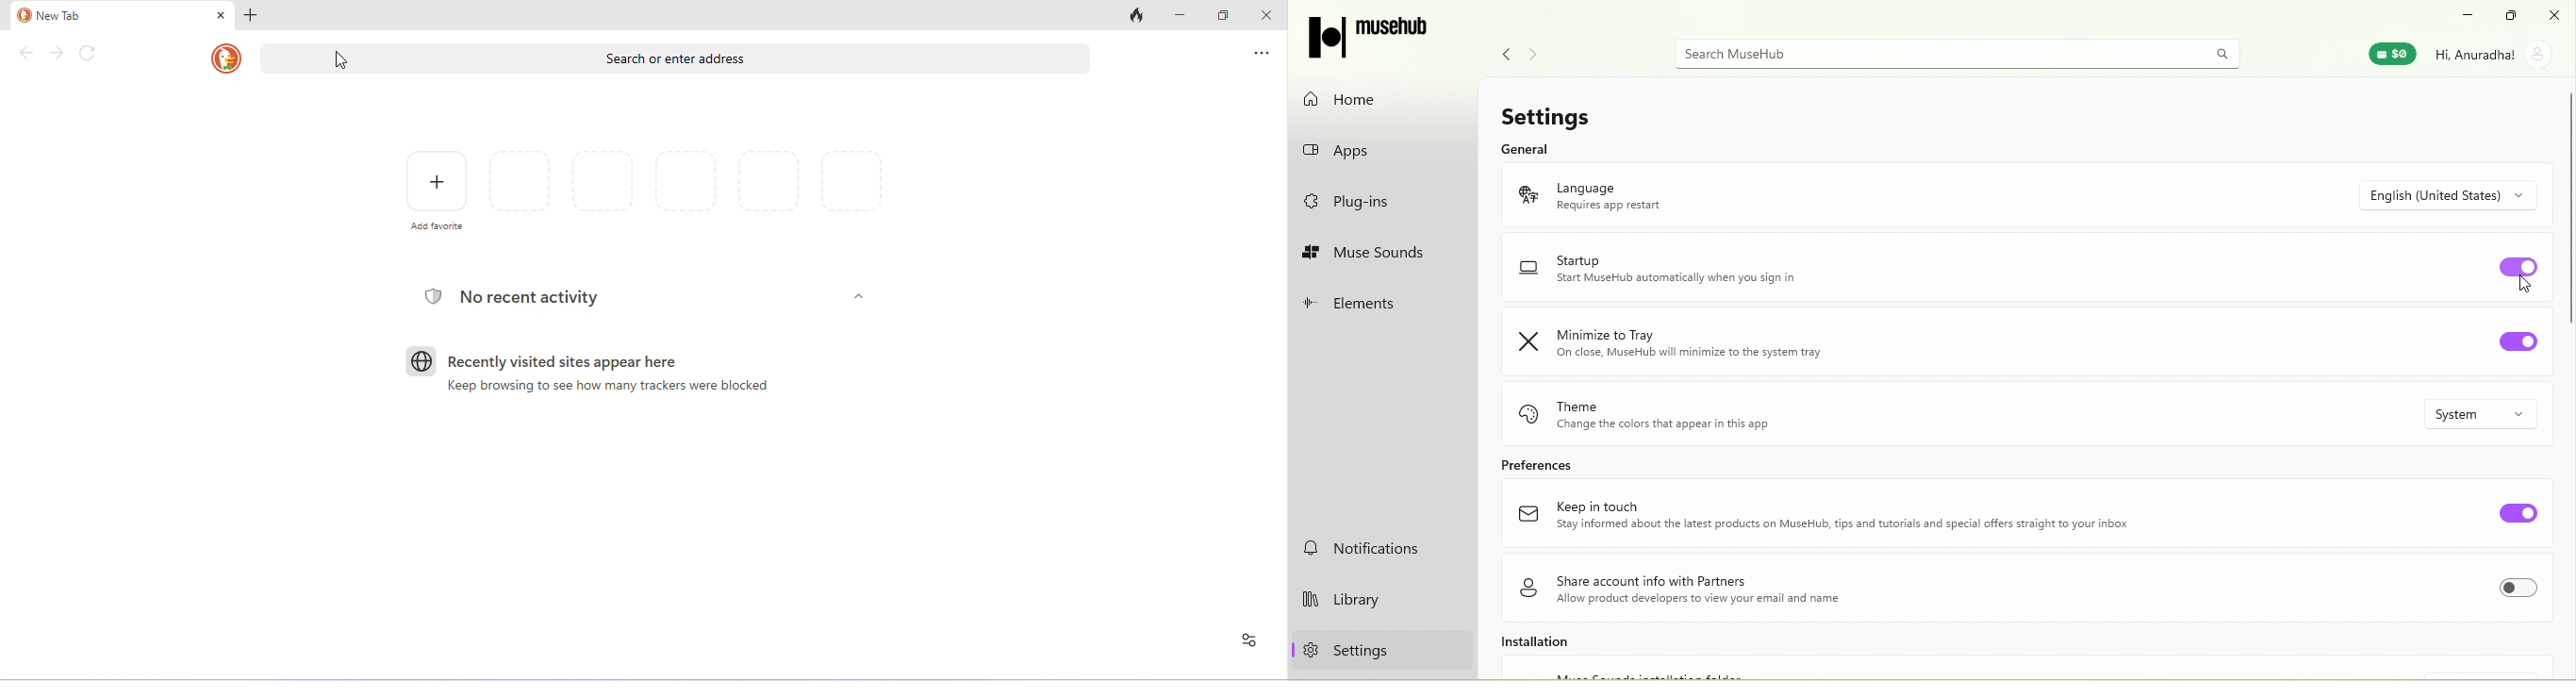 The image size is (2576, 700). What do you see at coordinates (48, 17) in the screenshot?
I see `new tab` at bounding box center [48, 17].